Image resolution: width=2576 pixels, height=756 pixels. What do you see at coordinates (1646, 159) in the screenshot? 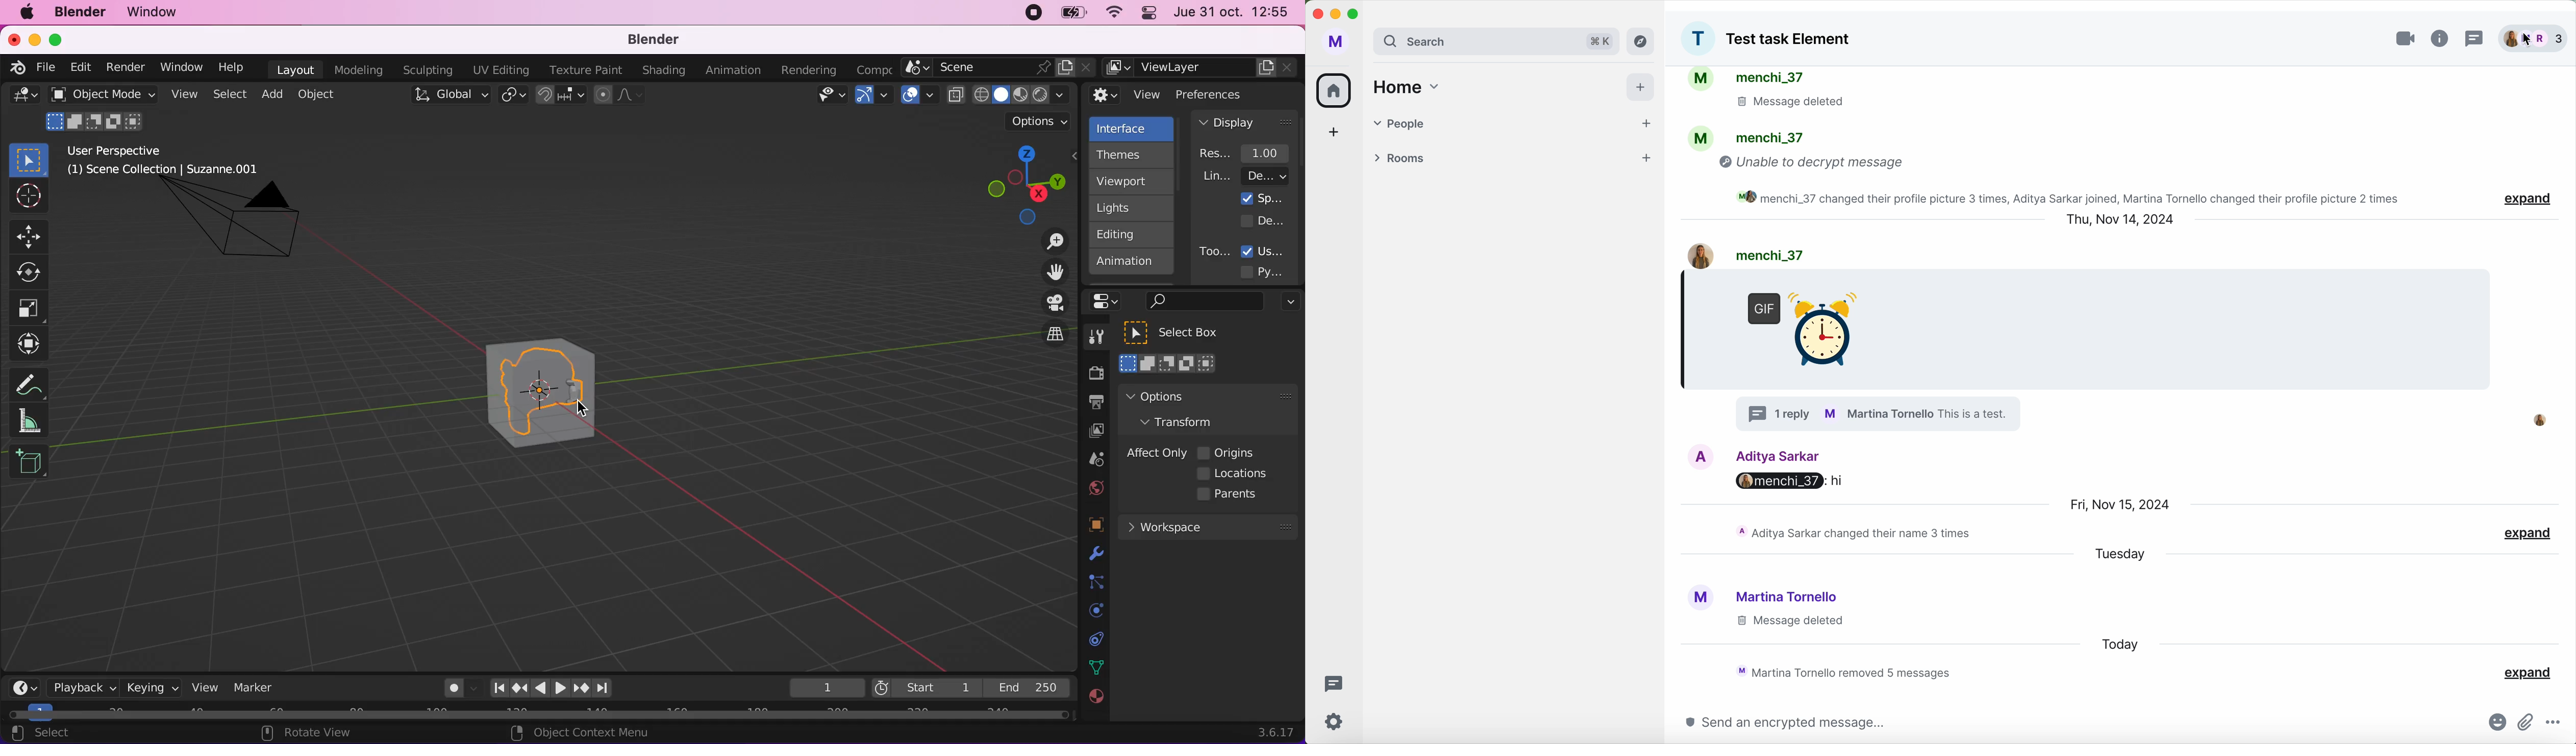
I see `add` at bounding box center [1646, 159].